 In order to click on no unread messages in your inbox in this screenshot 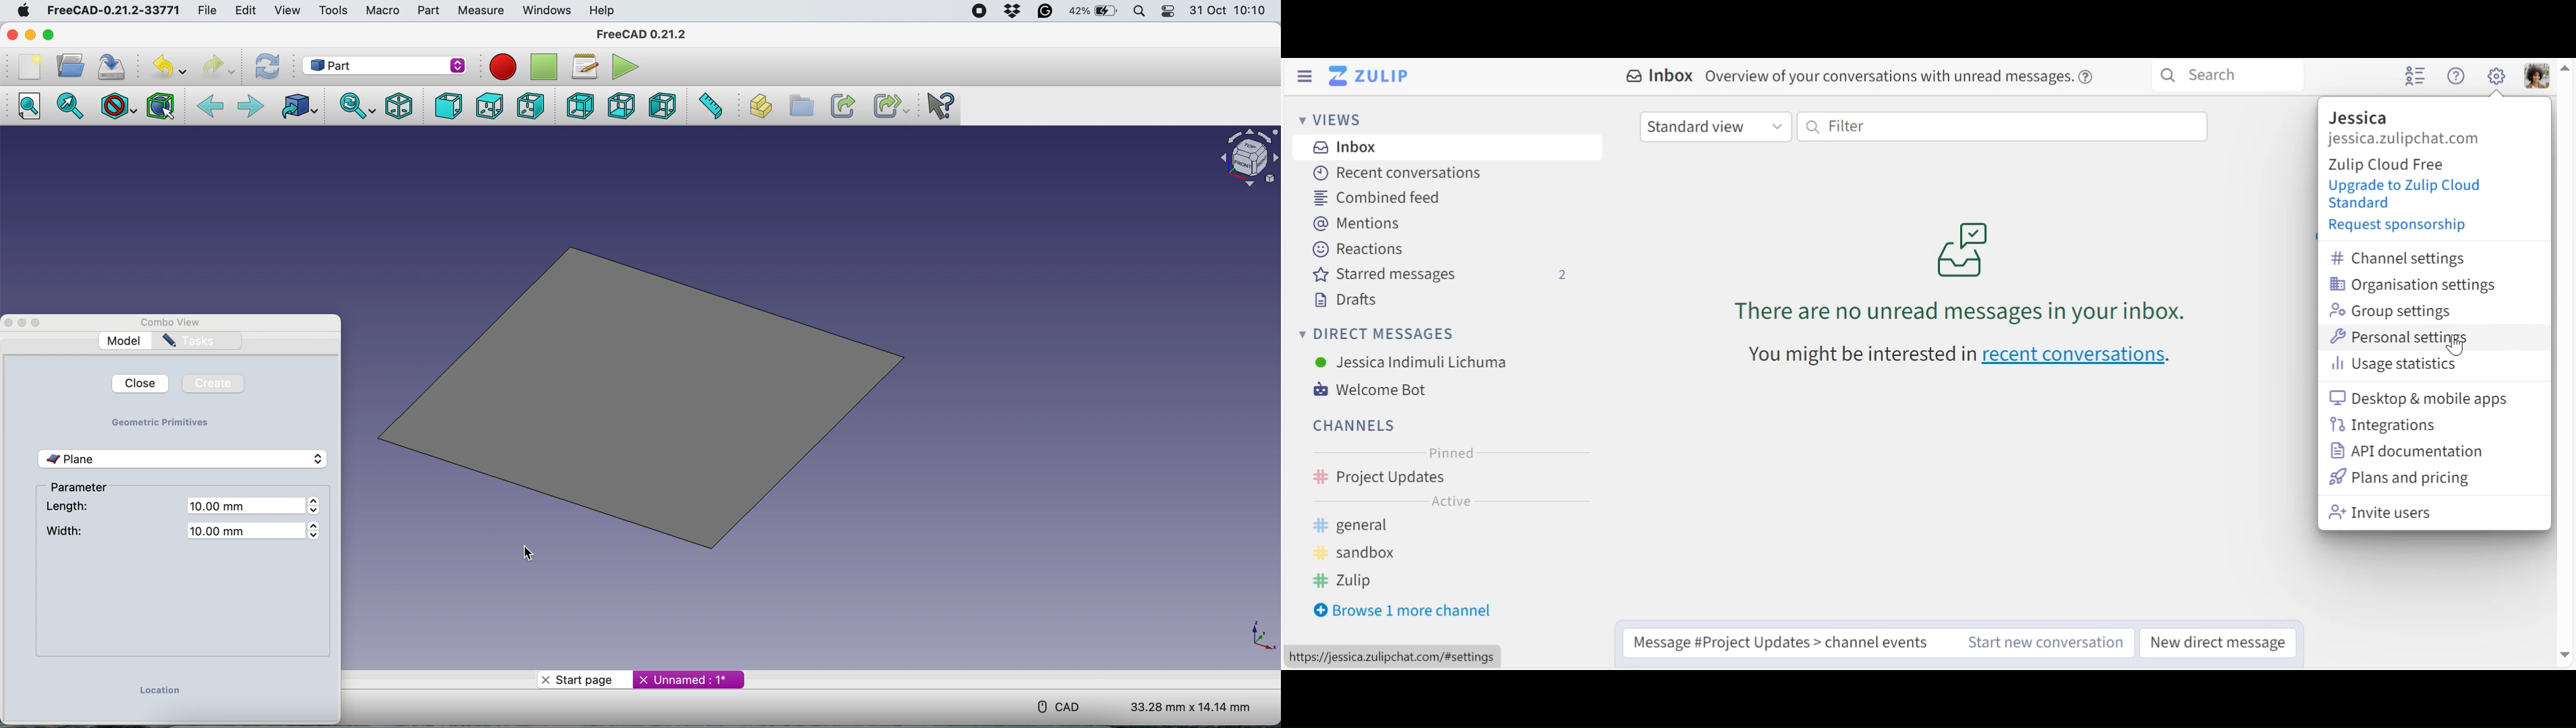, I will do `click(1951, 268)`.